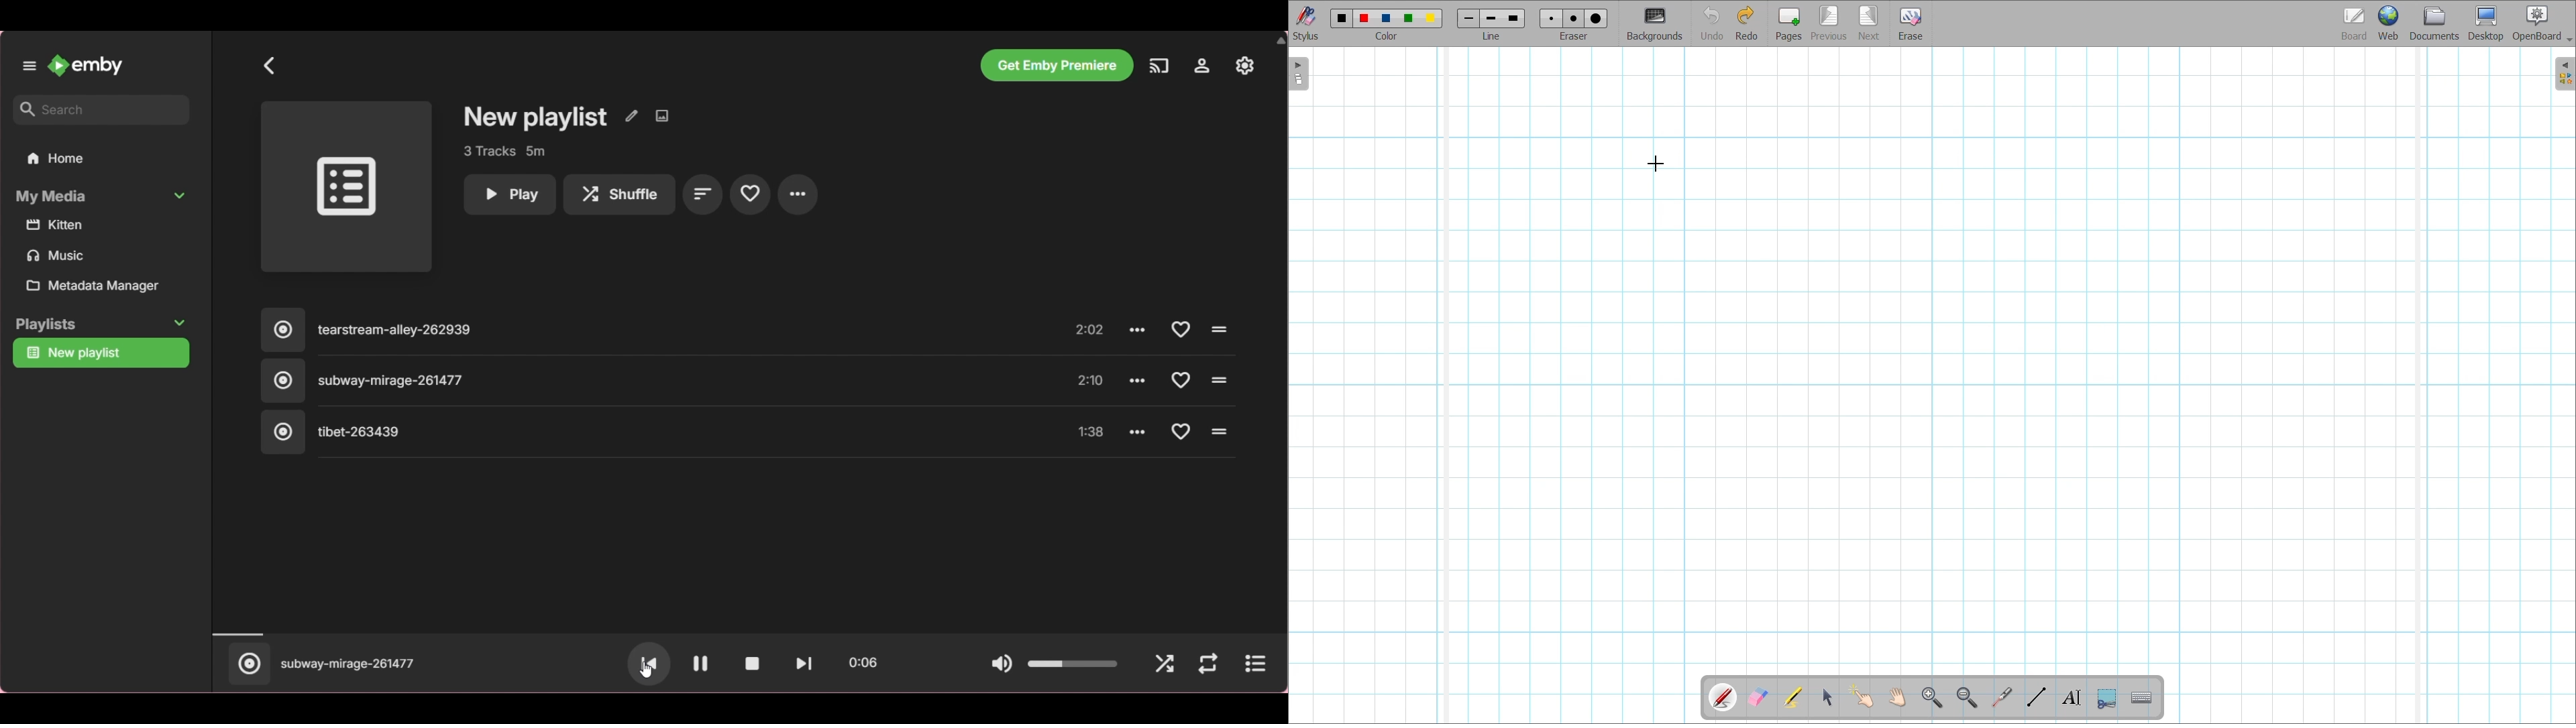 This screenshot has height=728, width=2576. I want to click on Select and modify objects, so click(1827, 697).